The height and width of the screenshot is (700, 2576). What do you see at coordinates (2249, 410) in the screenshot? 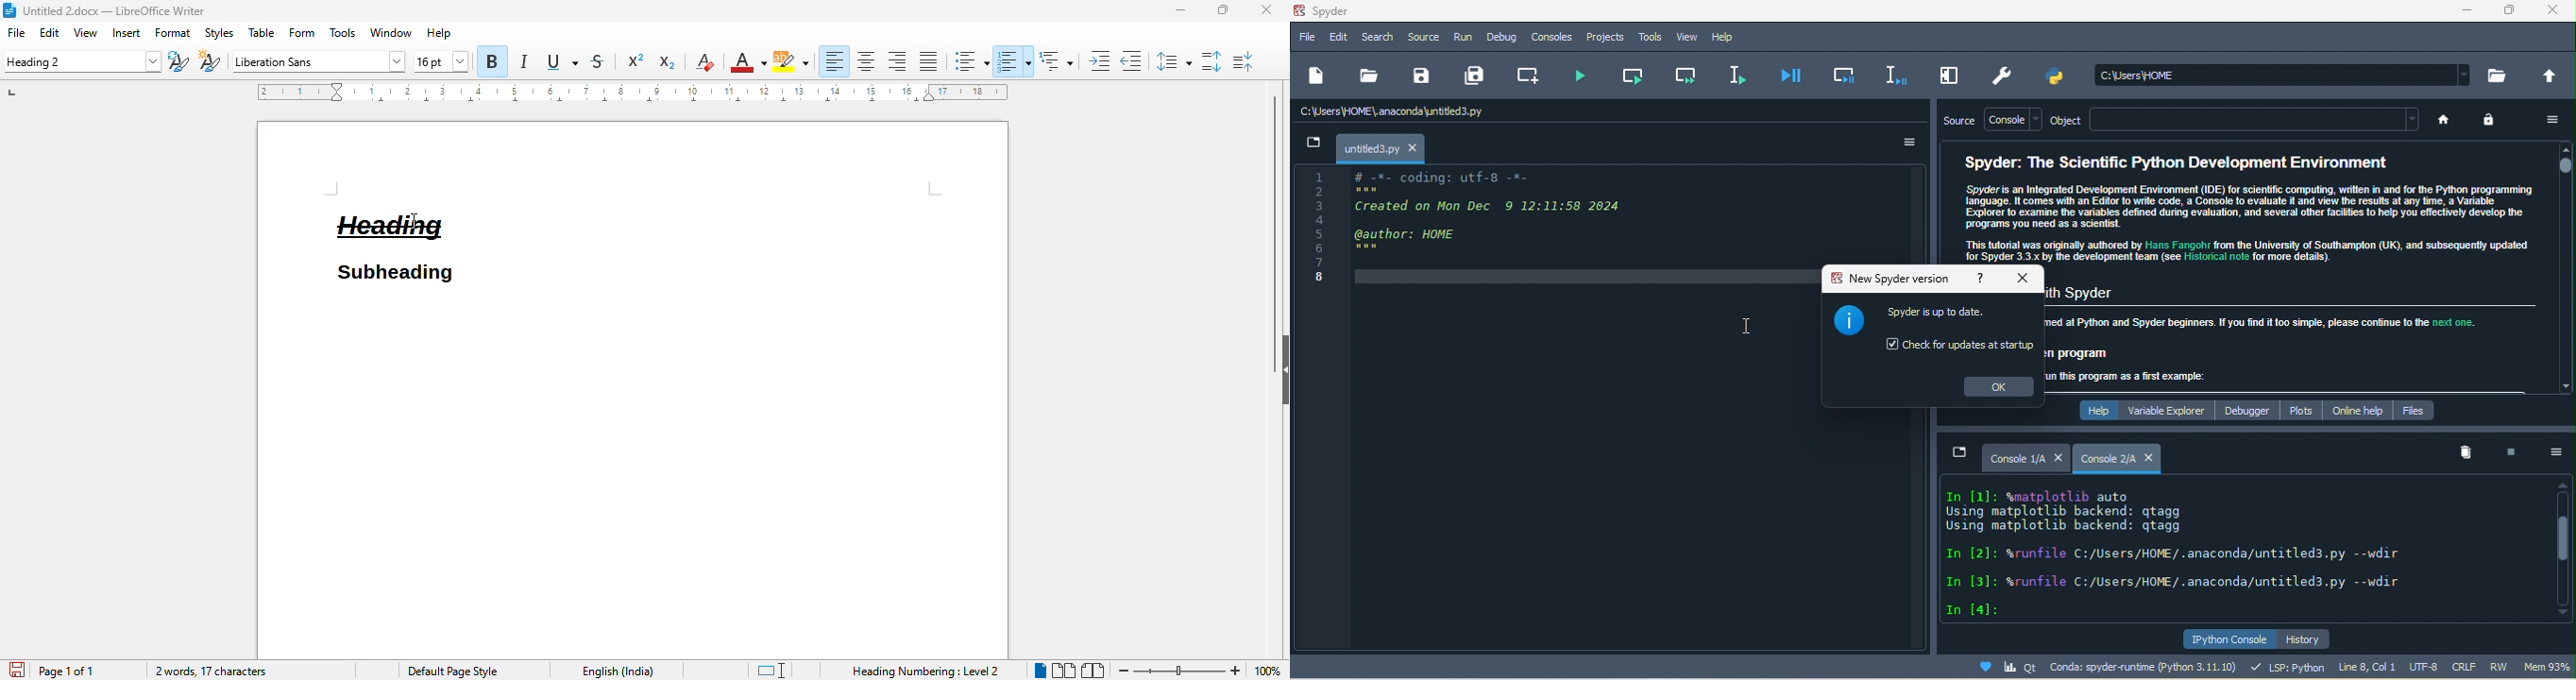
I see `debugger` at bounding box center [2249, 410].